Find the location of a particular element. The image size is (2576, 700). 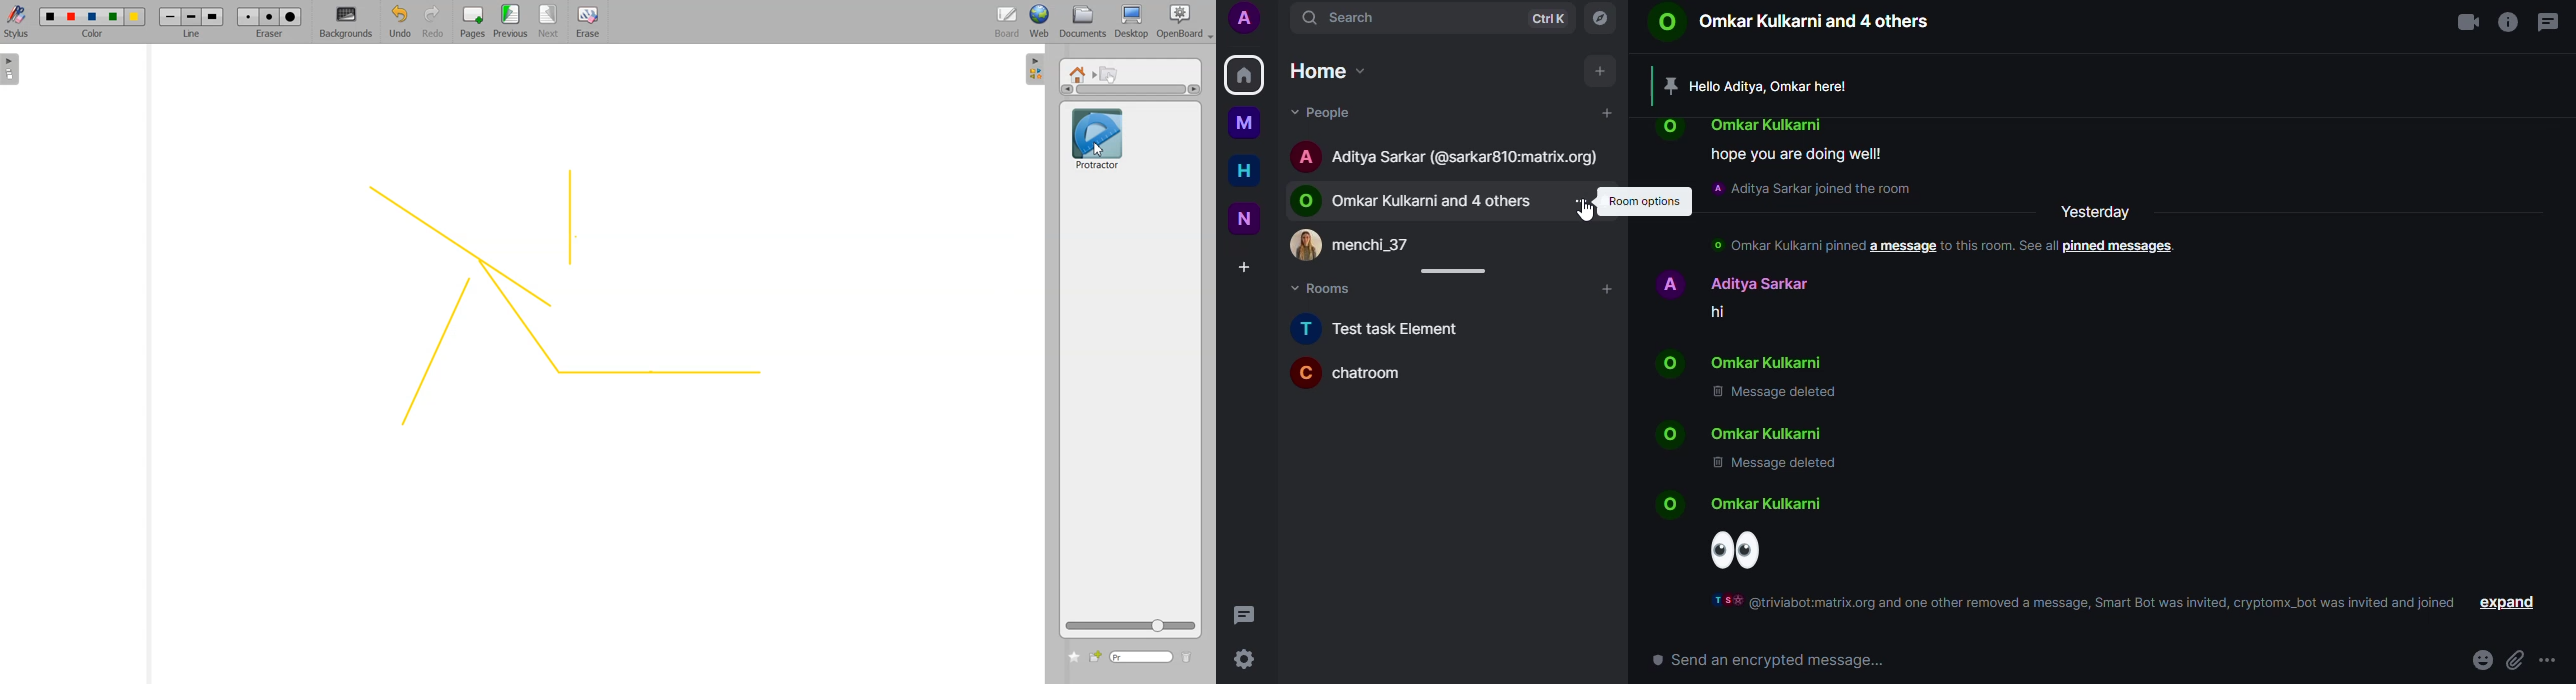

eraser is located at coordinates (268, 37).